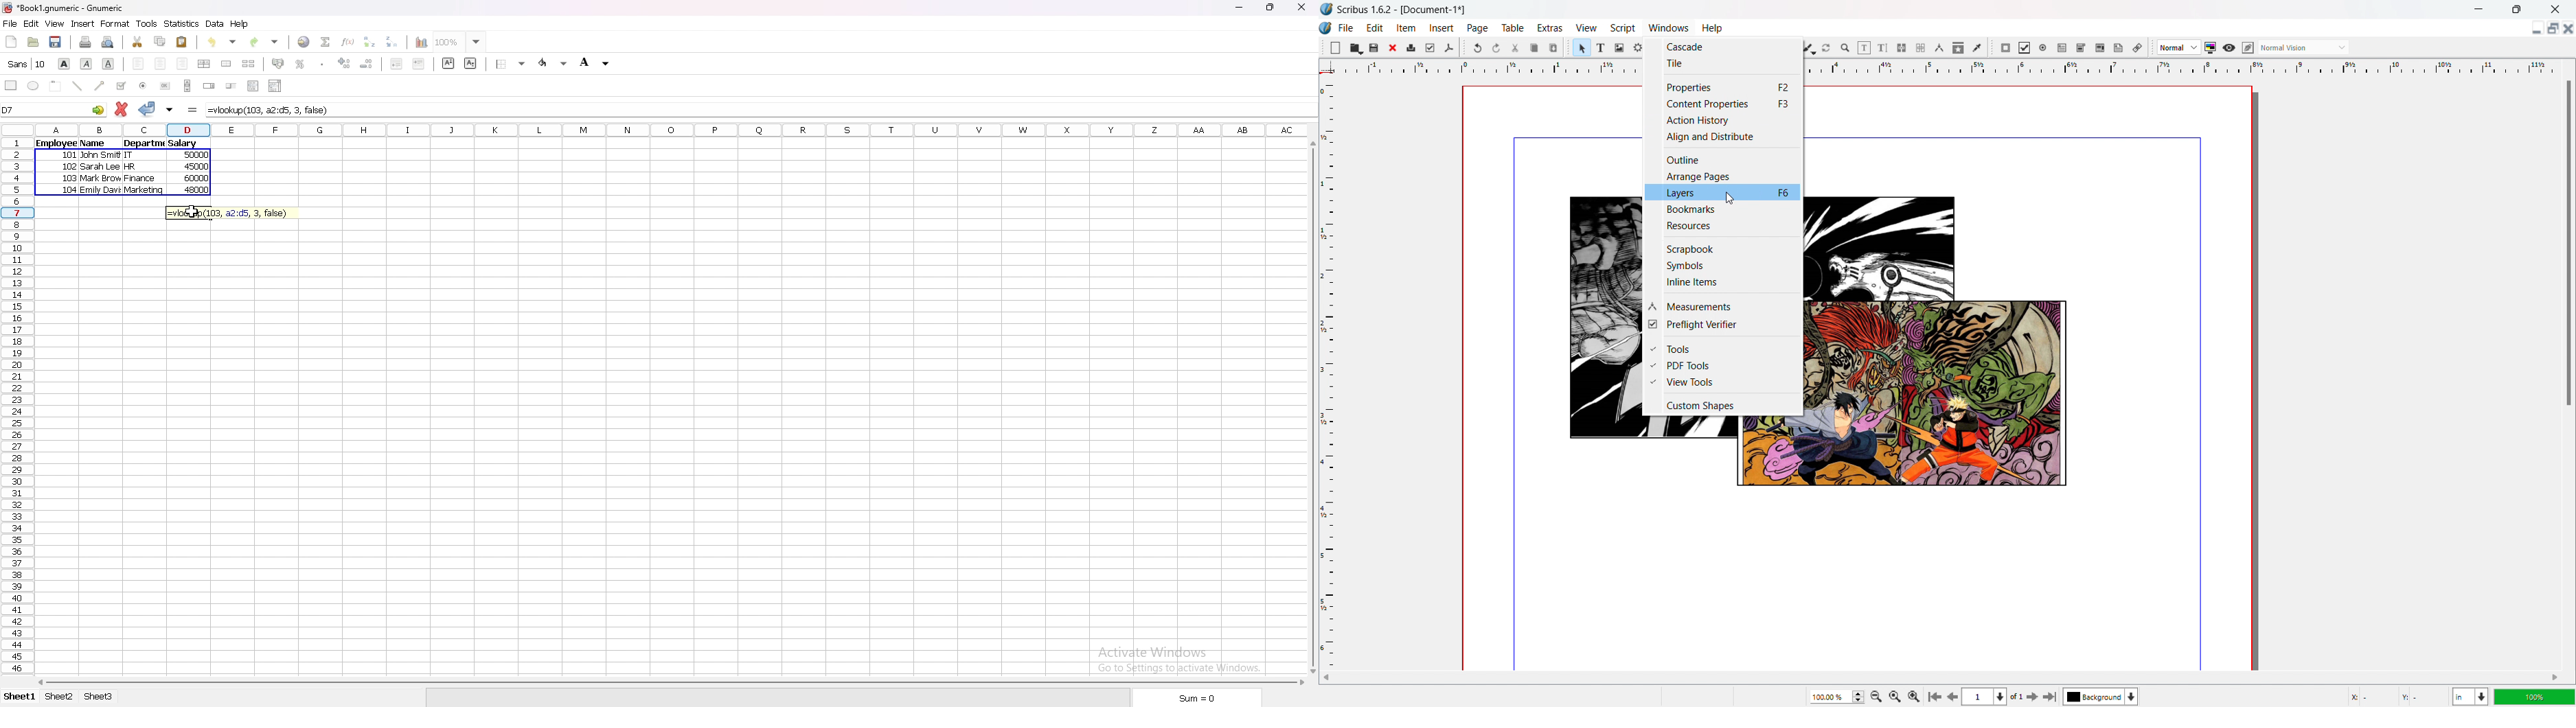  What do you see at coordinates (1550, 27) in the screenshot?
I see `extras` at bounding box center [1550, 27].